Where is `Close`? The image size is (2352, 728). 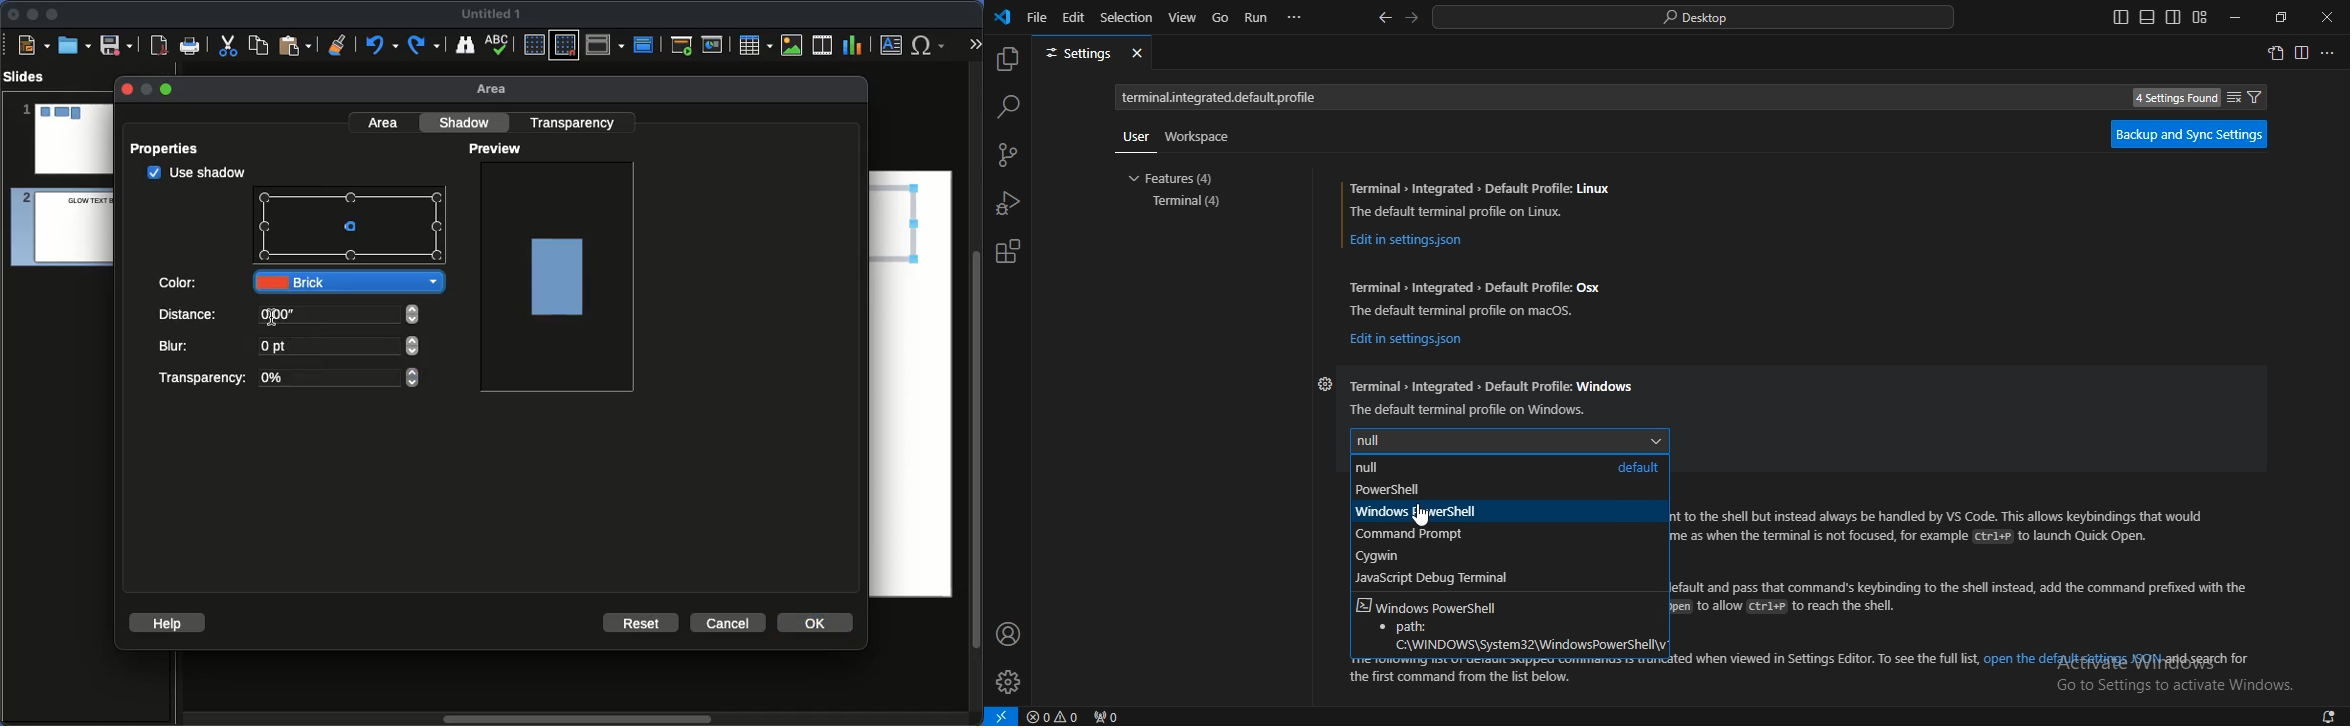
Close is located at coordinates (14, 14).